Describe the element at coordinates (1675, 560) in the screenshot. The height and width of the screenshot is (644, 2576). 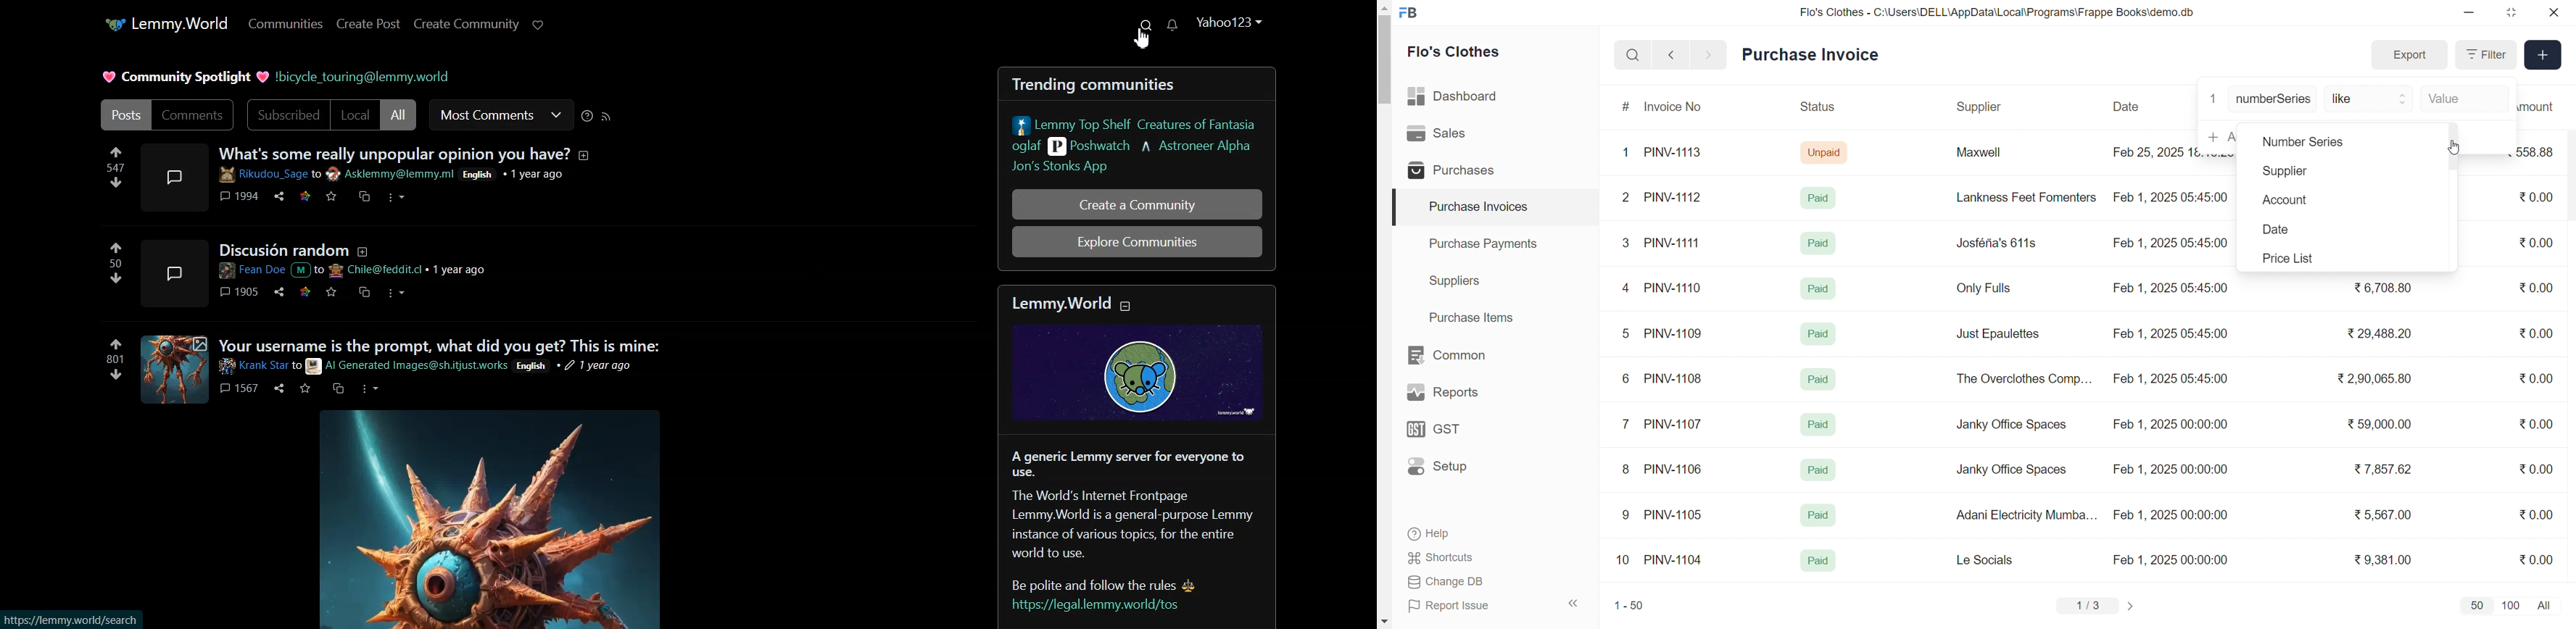
I see `PINV-1104` at that location.